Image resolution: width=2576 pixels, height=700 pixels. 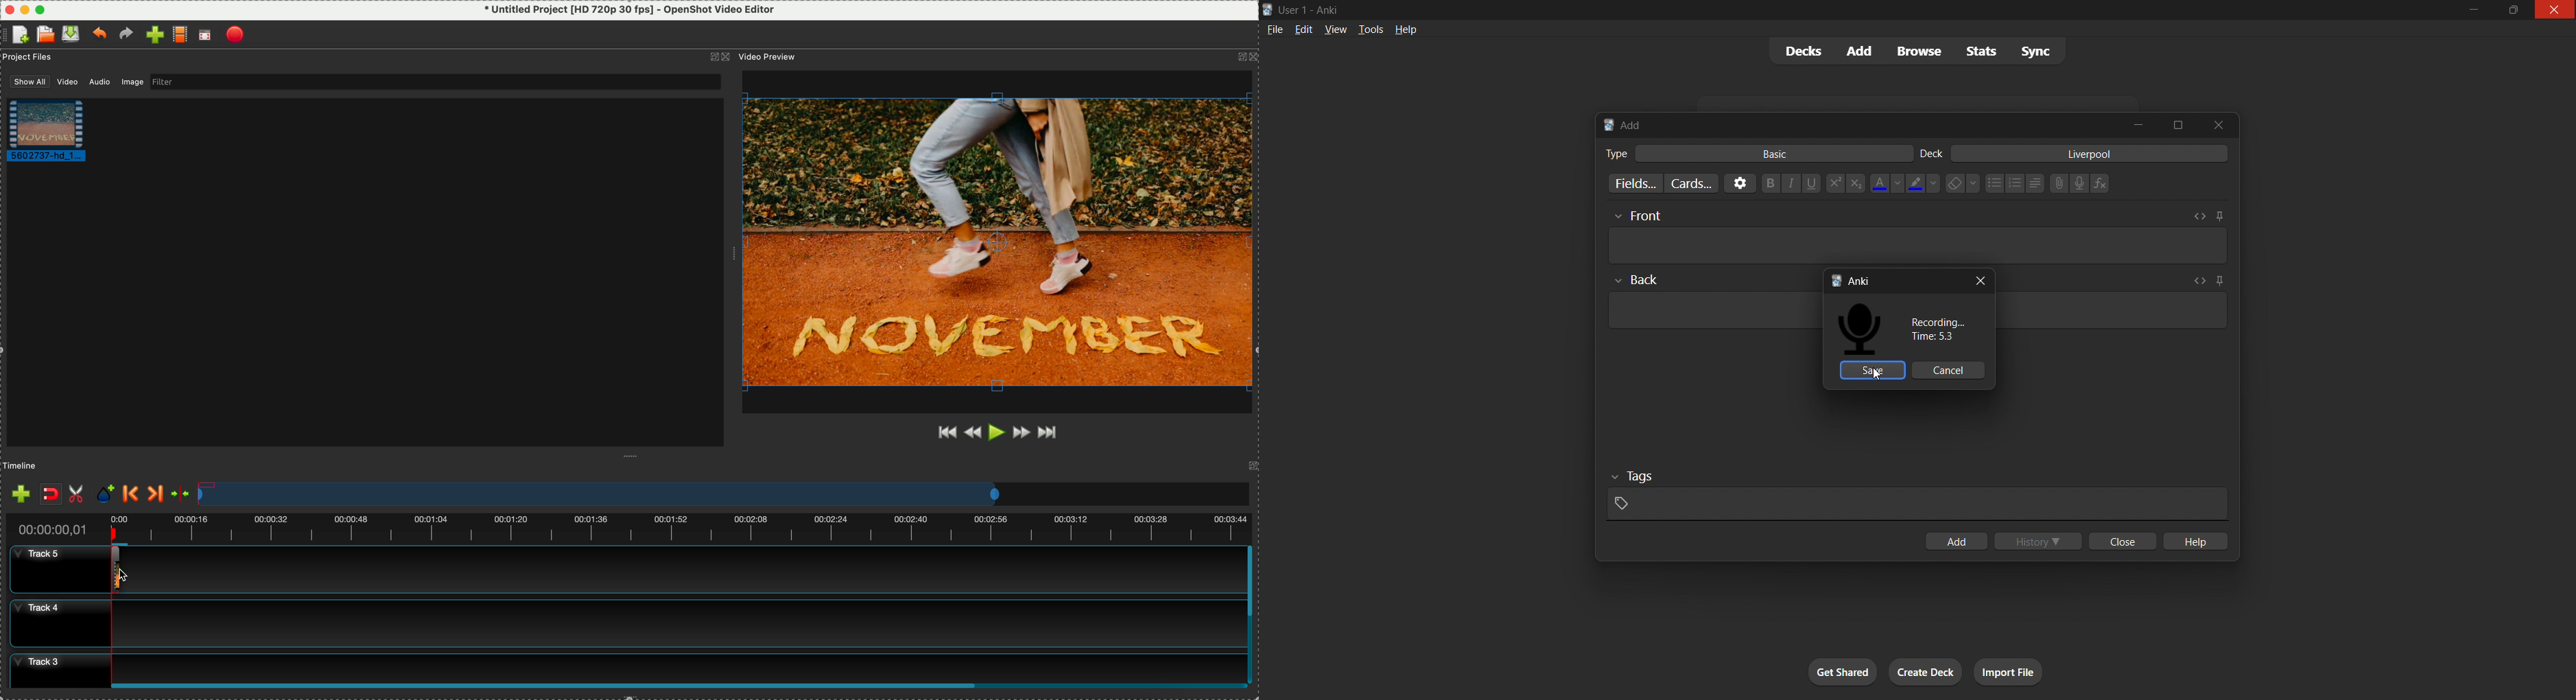 I want to click on windows title bar, so click(x=1834, y=10).